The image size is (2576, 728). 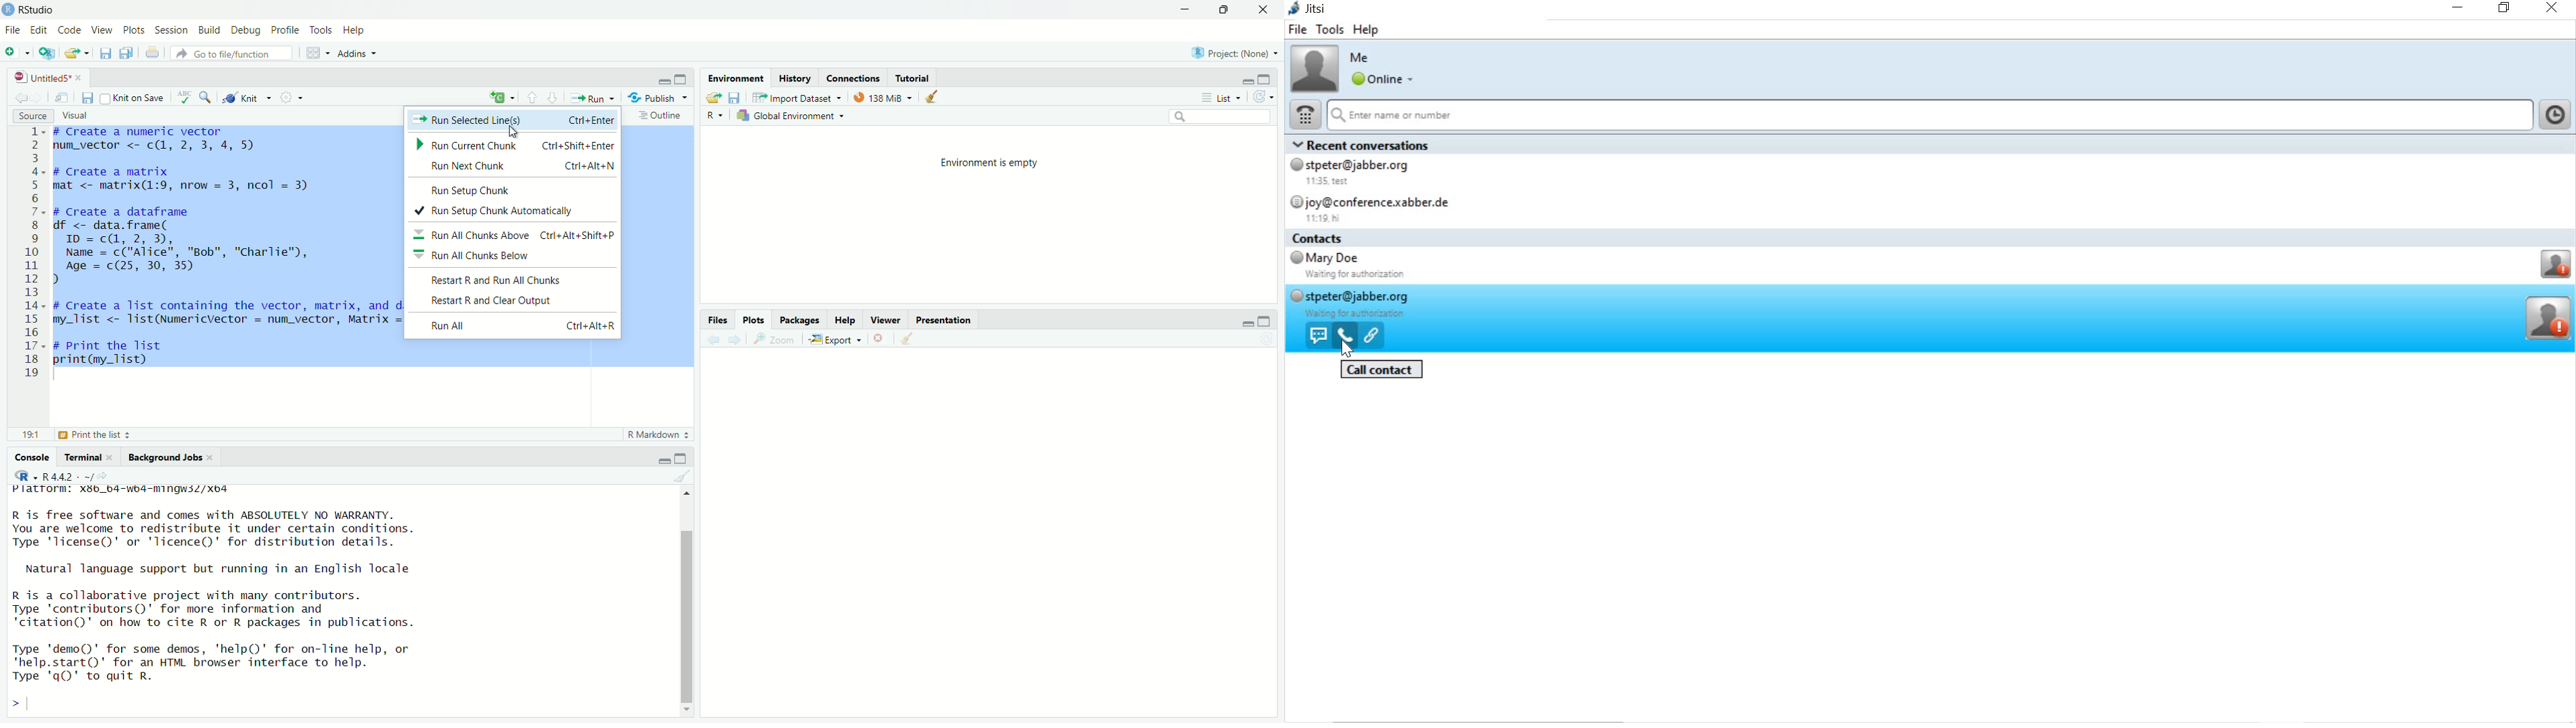 What do you see at coordinates (1268, 10) in the screenshot?
I see `close` at bounding box center [1268, 10].